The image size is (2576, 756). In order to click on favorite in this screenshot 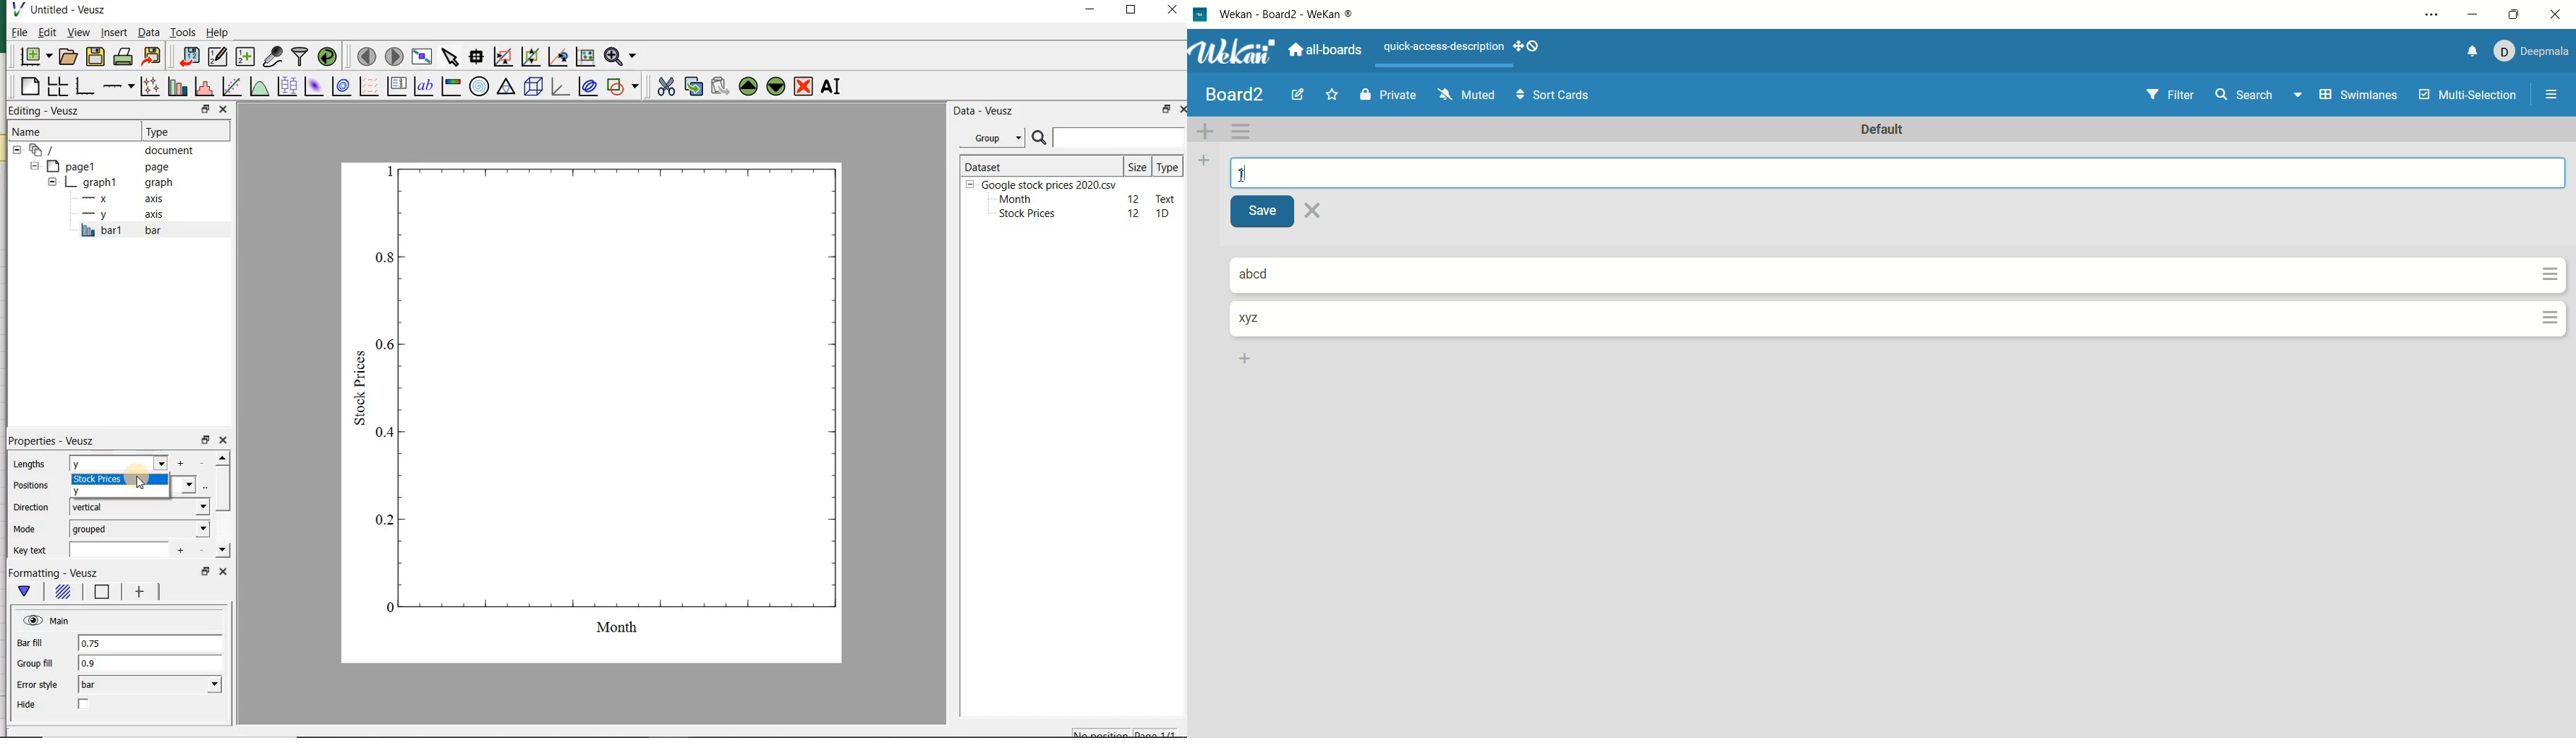, I will do `click(1335, 94)`.